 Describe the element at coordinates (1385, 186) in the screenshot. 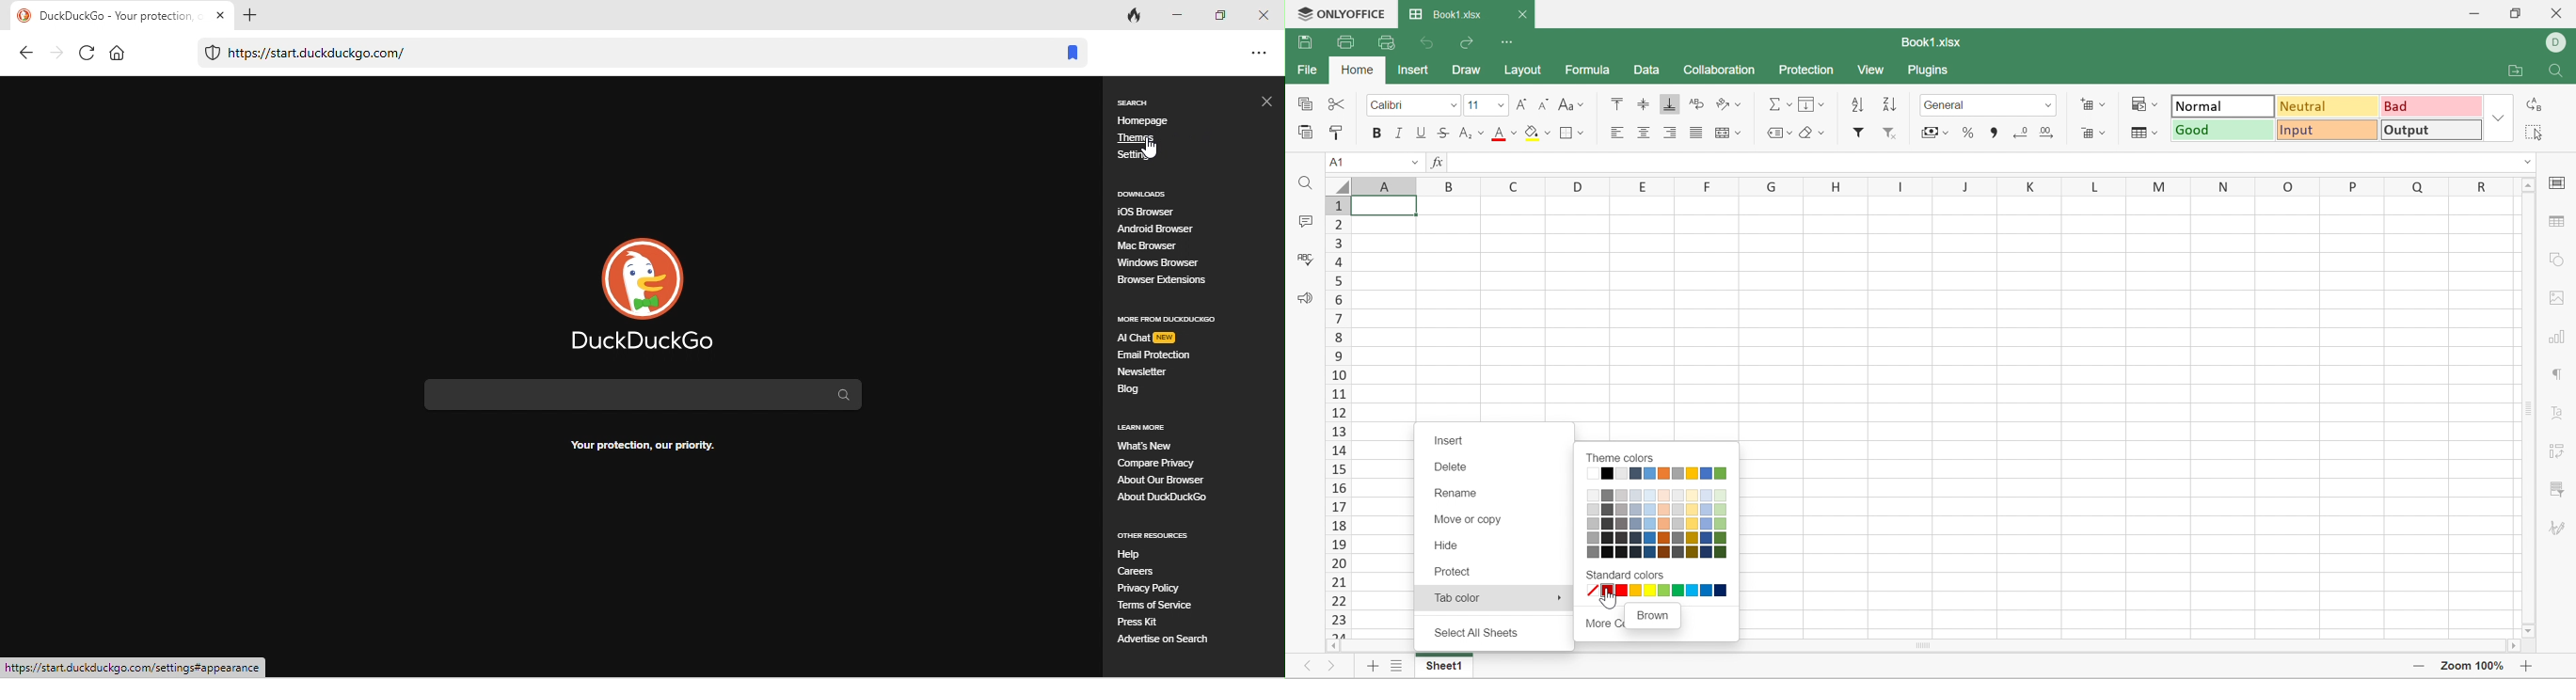

I see `Column names` at that location.